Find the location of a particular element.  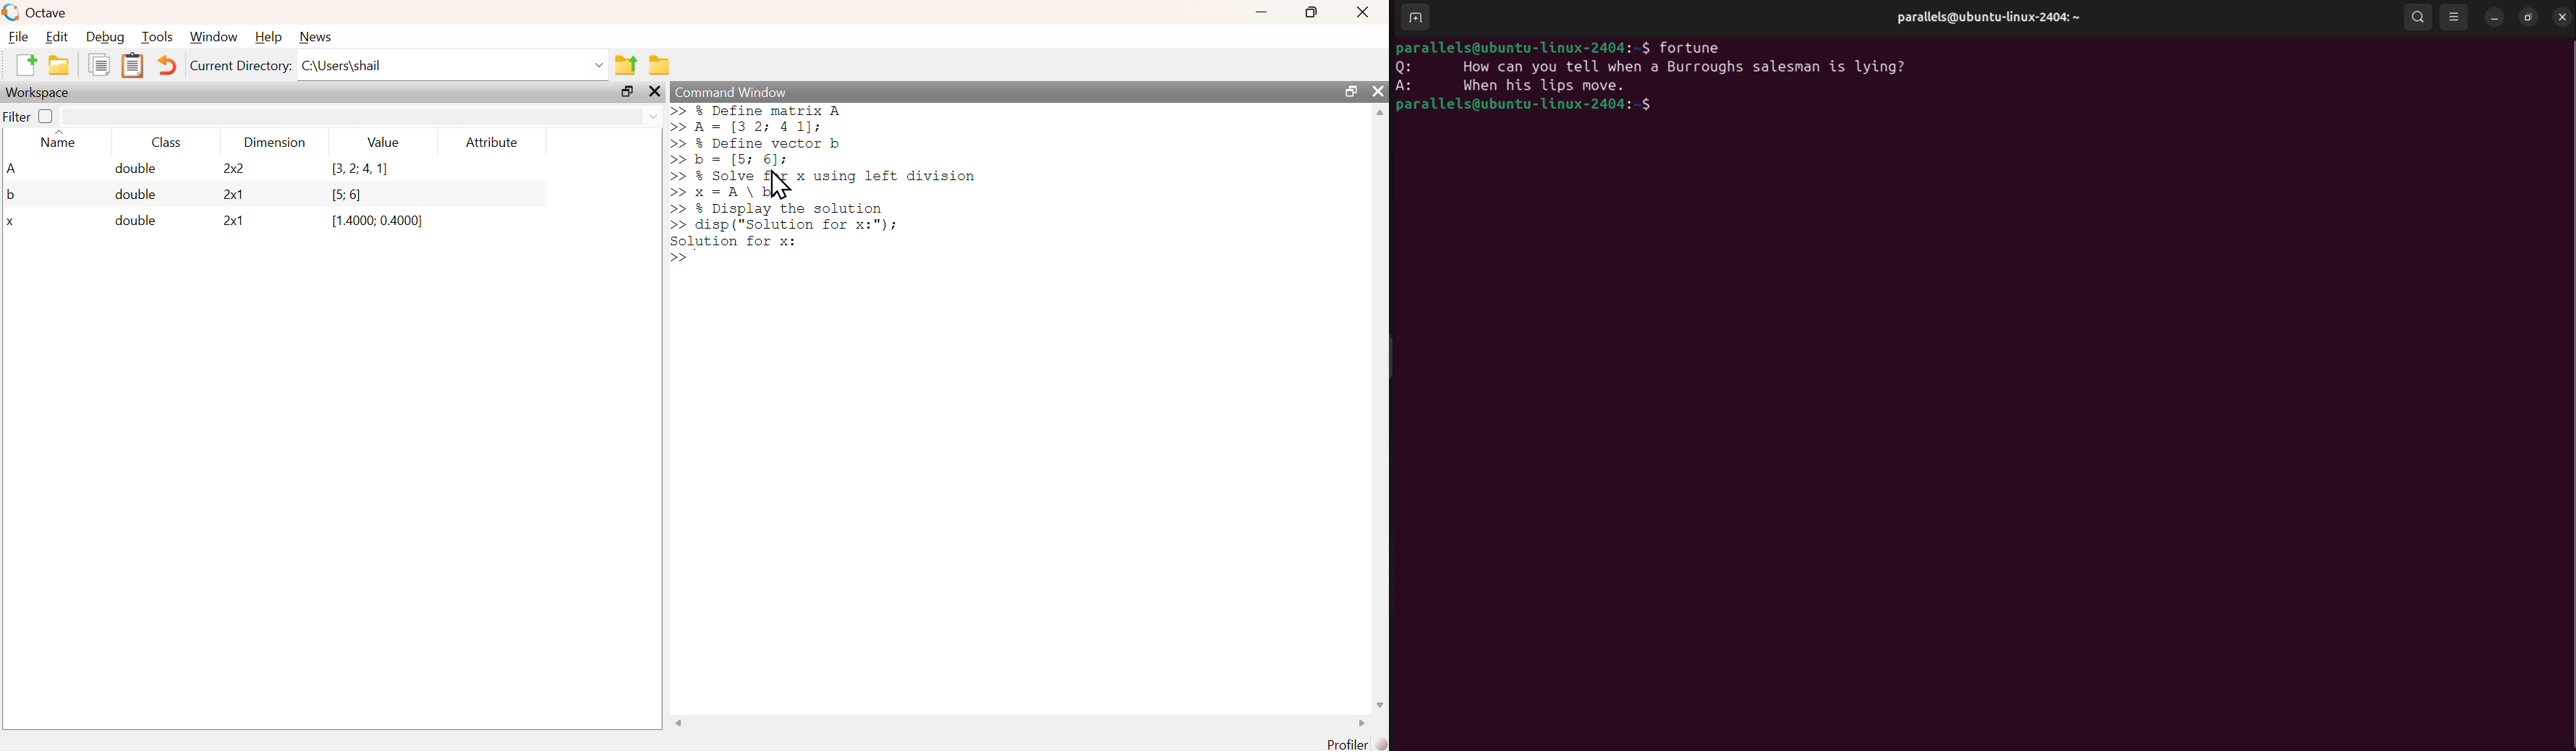

scrollbar is located at coordinates (1019, 725).